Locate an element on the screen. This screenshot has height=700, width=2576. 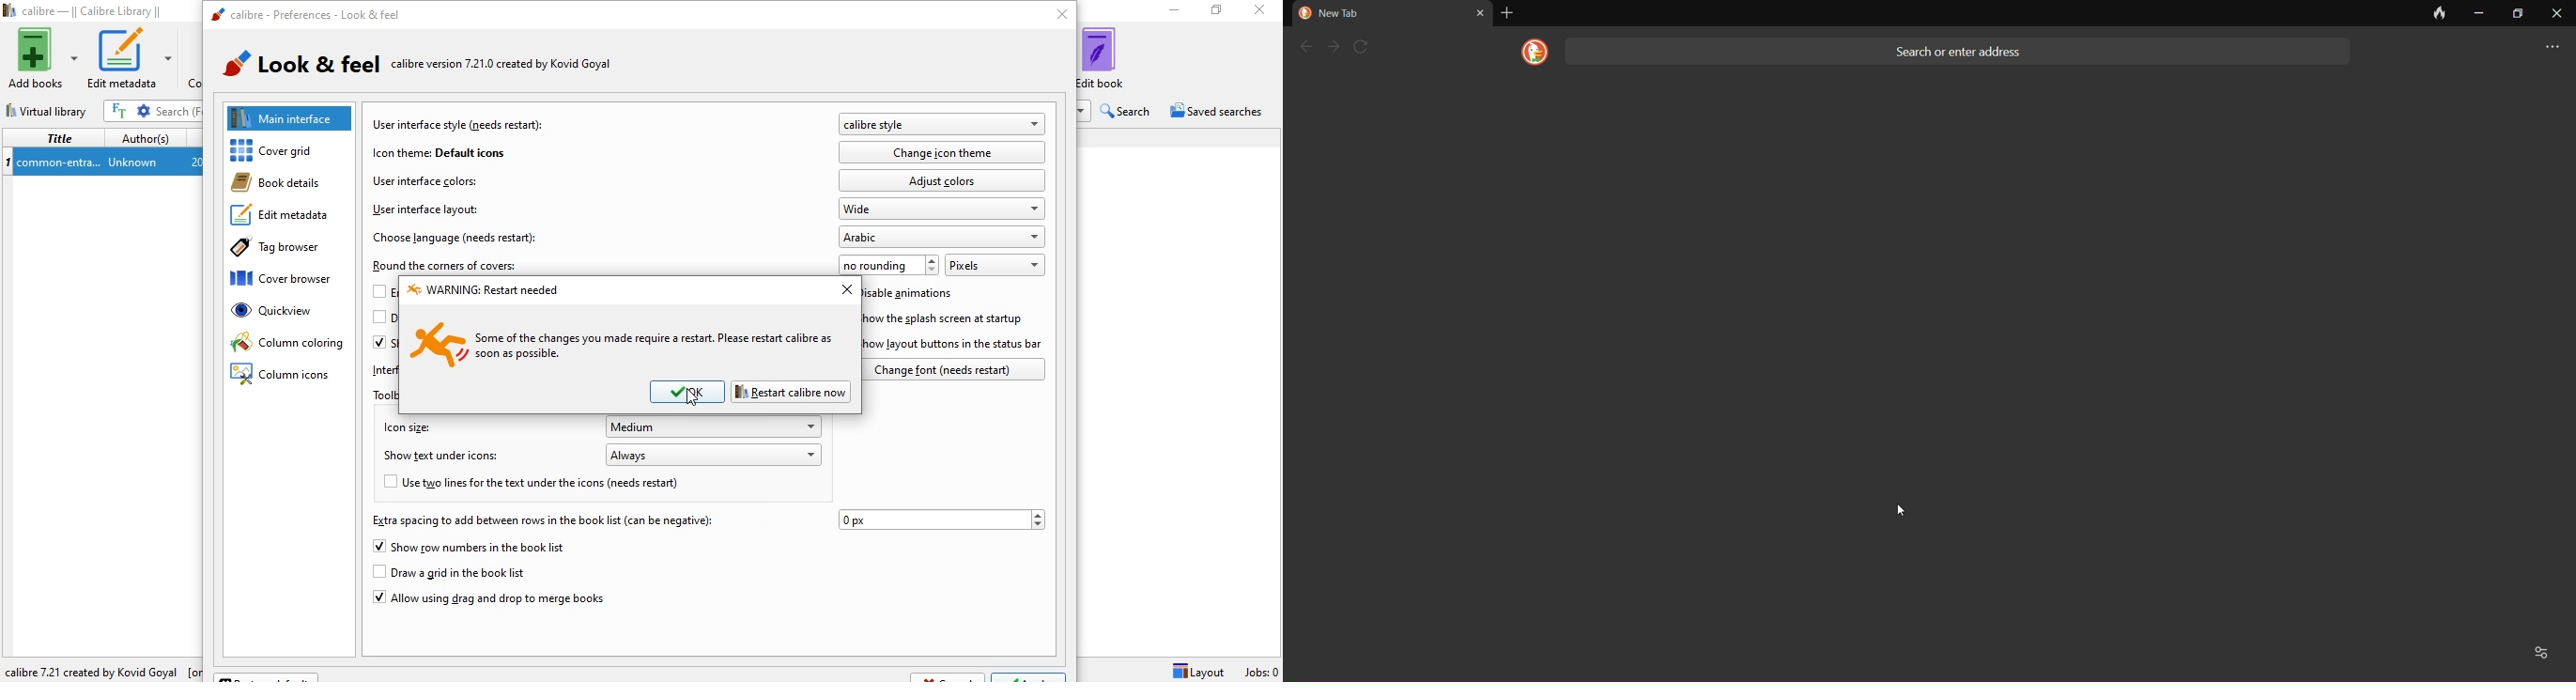
column coloring is located at coordinates (287, 344).